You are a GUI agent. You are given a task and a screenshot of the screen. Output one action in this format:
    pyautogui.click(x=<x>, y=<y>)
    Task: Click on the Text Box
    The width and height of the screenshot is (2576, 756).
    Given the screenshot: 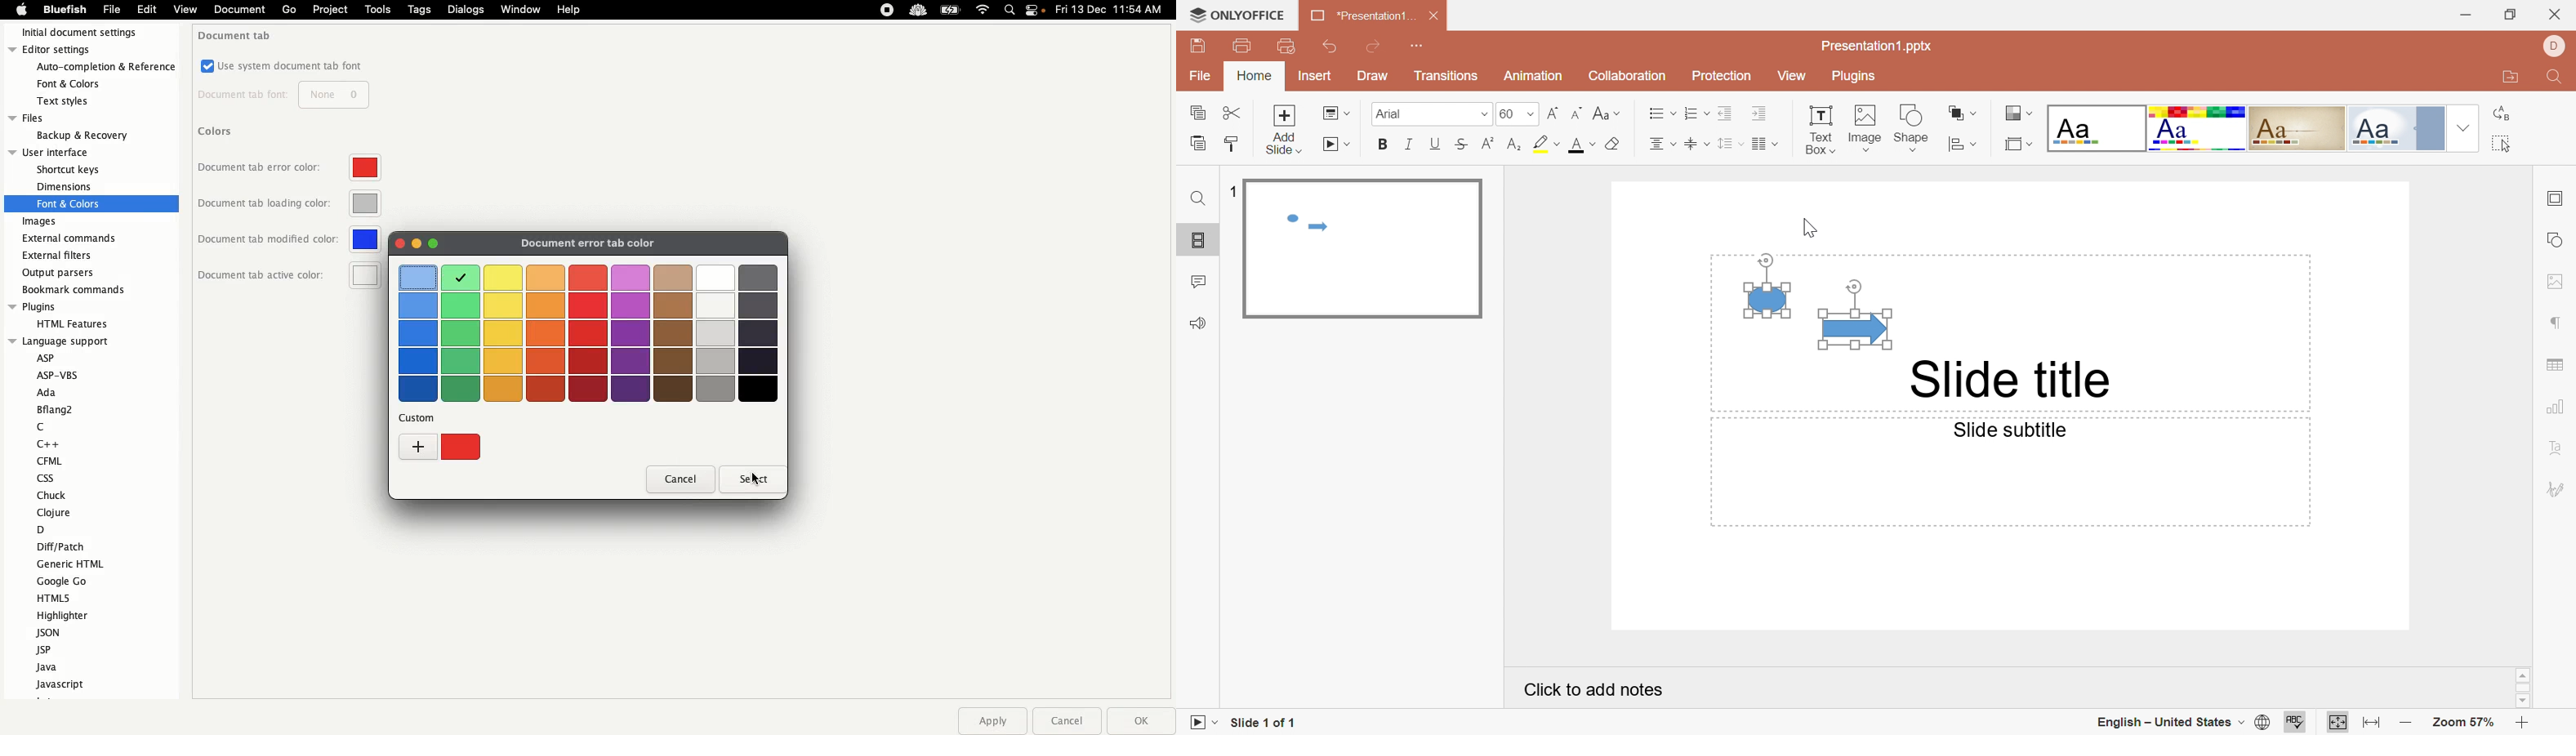 What is the action you would take?
    pyautogui.click(x=1822, y=131)
    